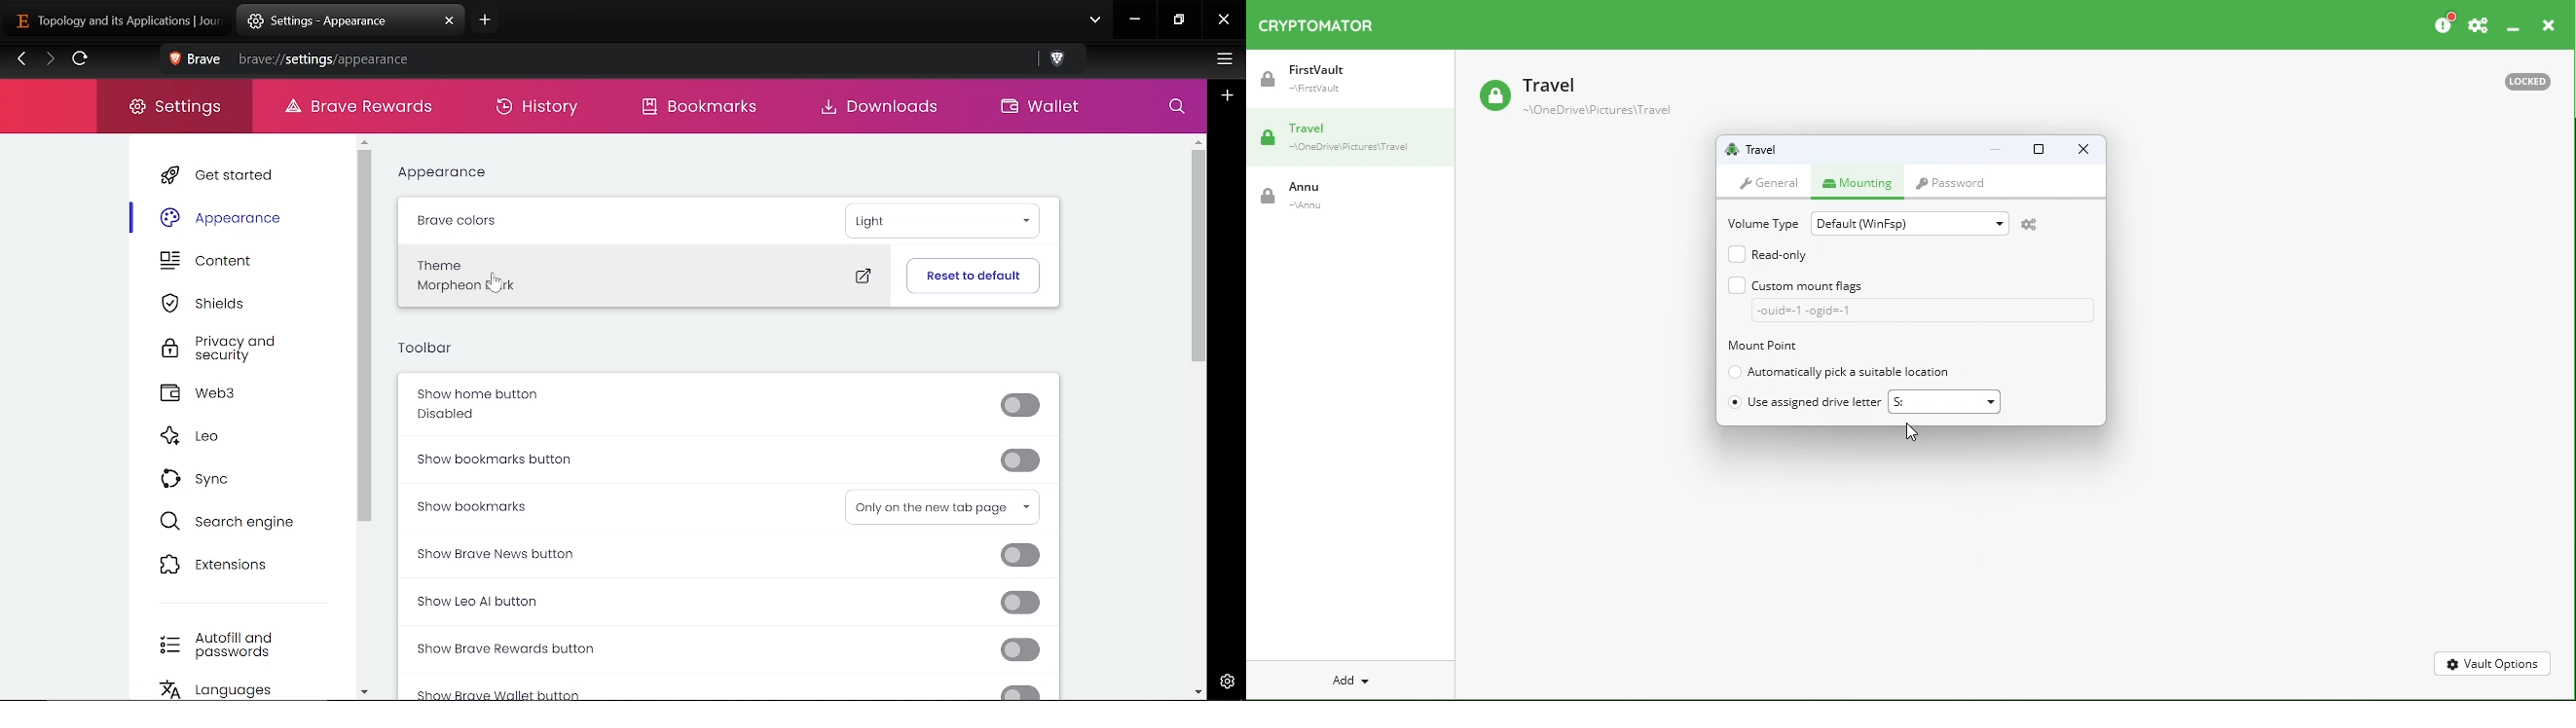 This screenshot has width=2576, height=728. What do you see at coordinates (1915, 432) in the screenshot?
I see `cursor` at bounding box center [1915, 432].